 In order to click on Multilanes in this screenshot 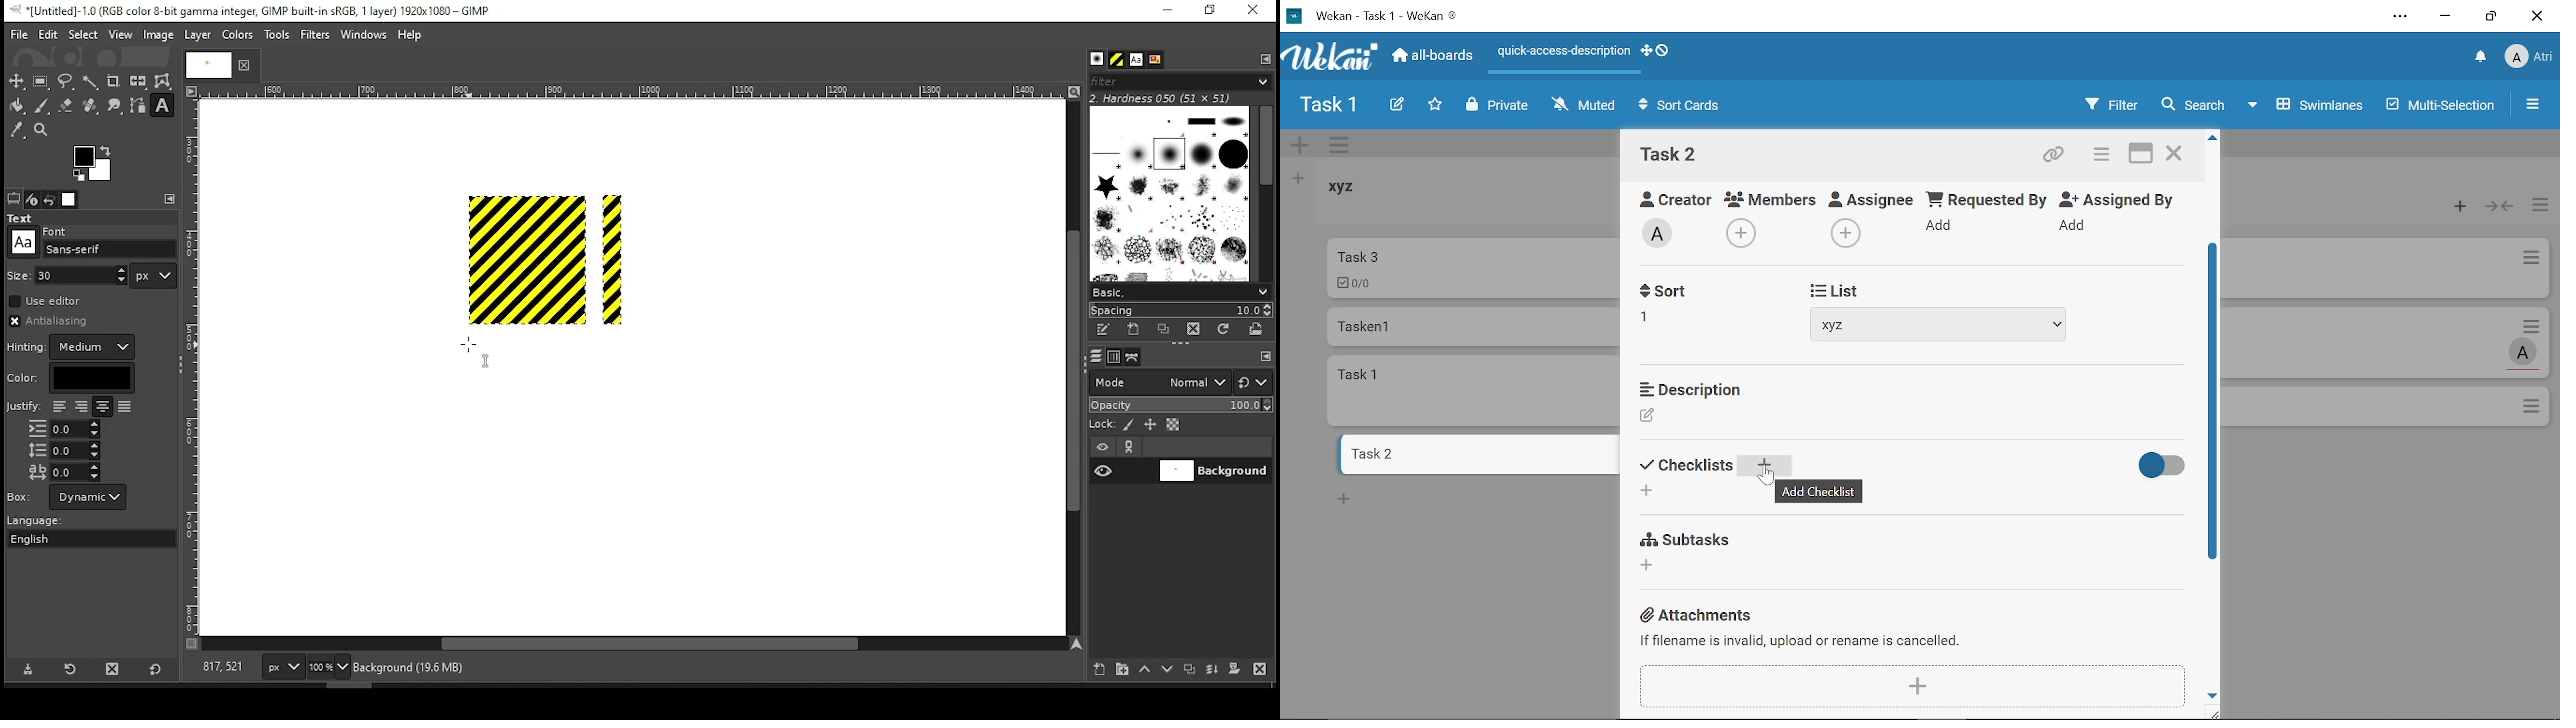, I will do `click(2443, 107)`.